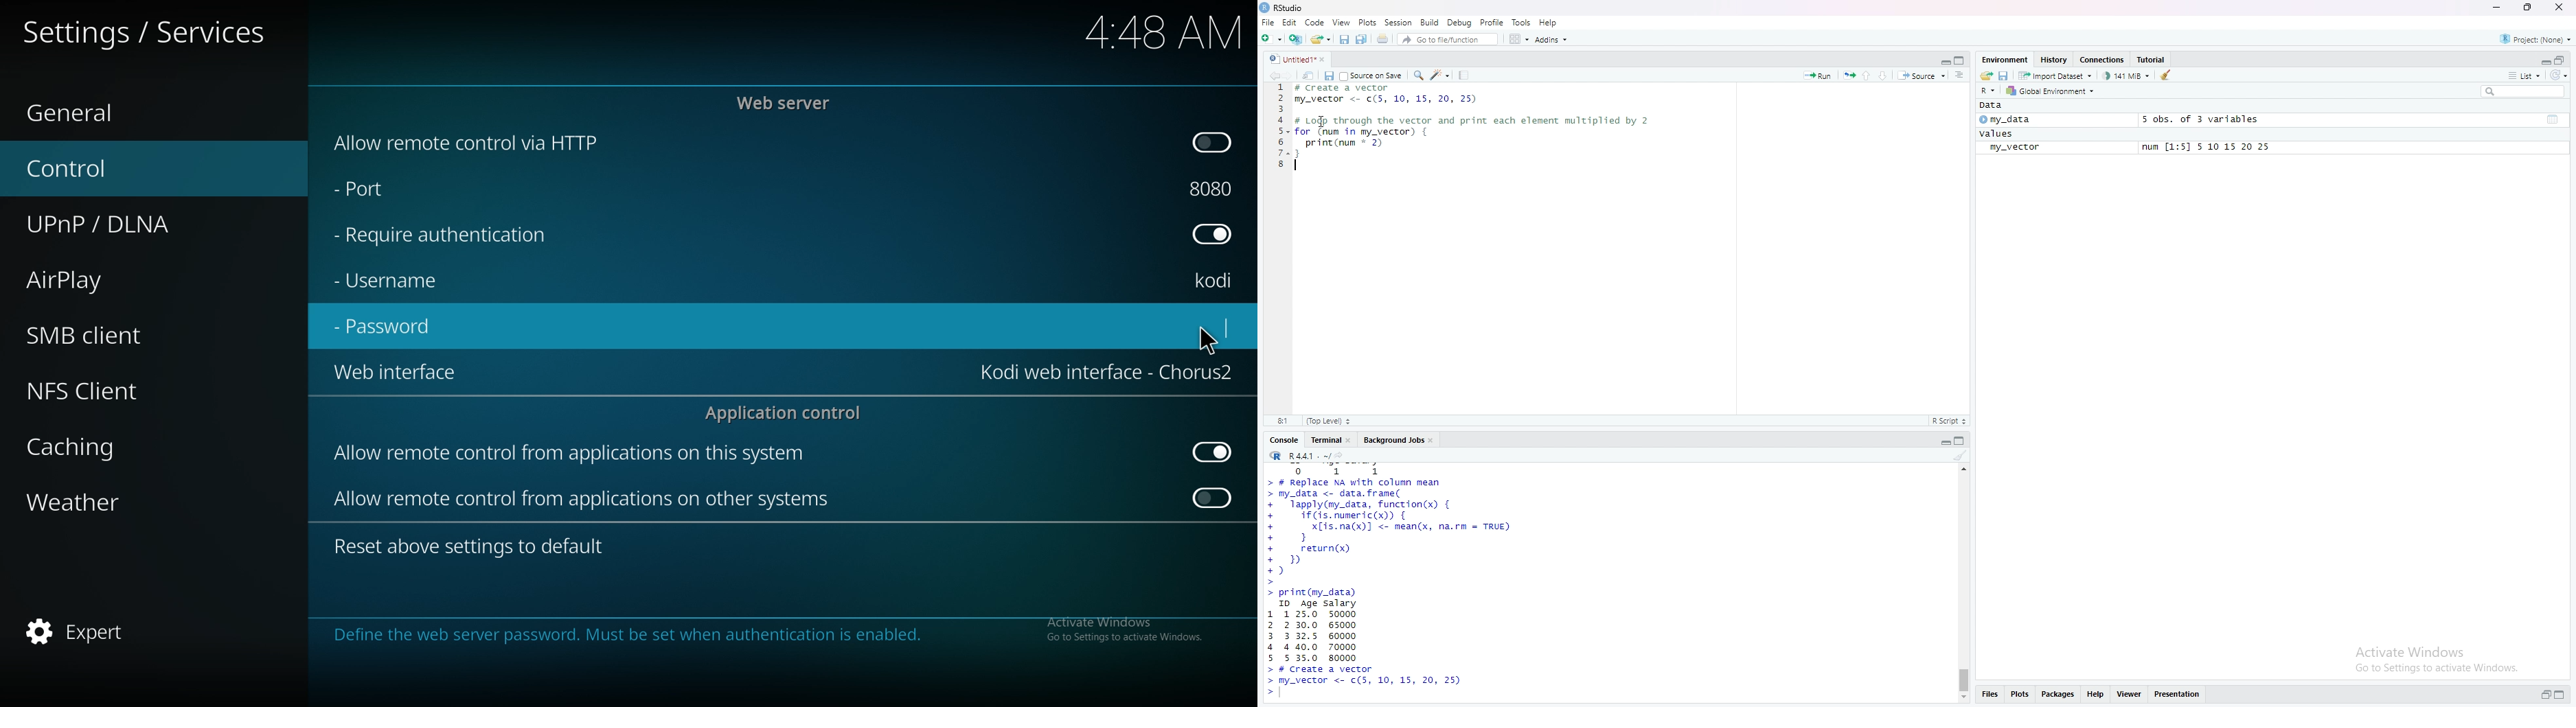 The image size is (2576, 728). What do you see at coordinates (98, 281) in the screenshot?
I see `airplay` at bounding box center [98, 281].